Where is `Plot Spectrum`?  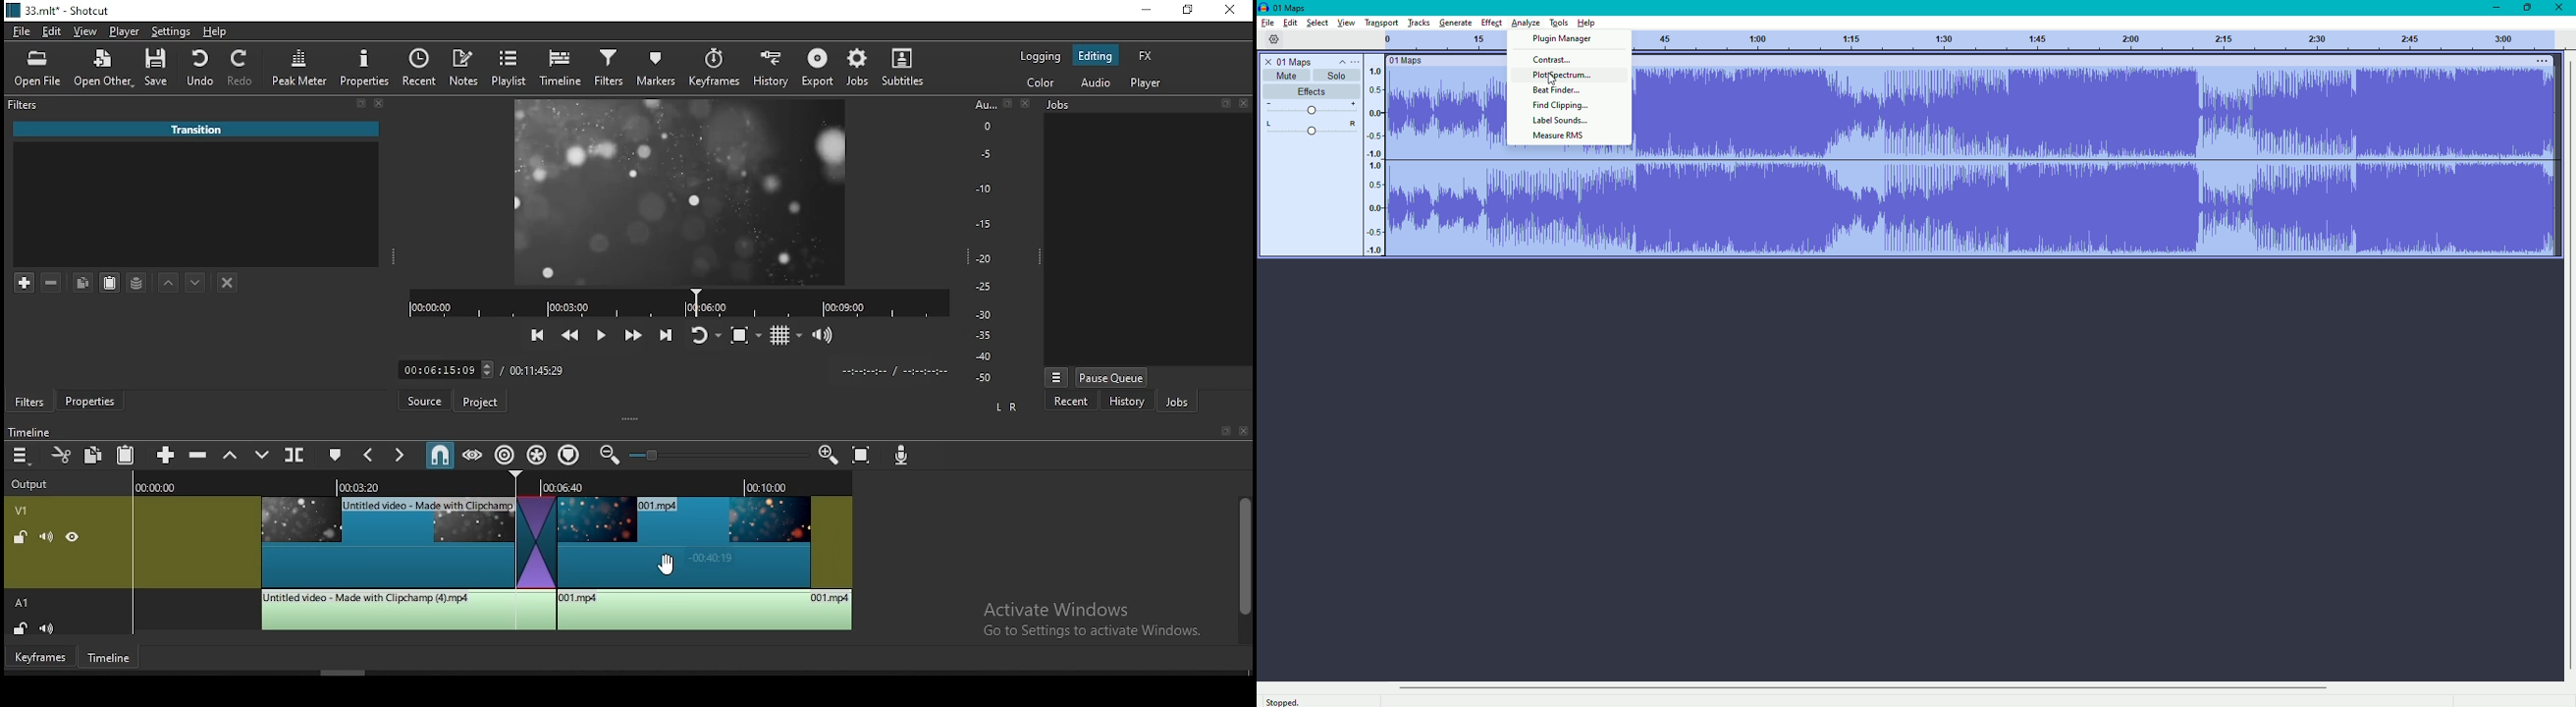 Plot Spectrum is located at coordinates (1563, 75).